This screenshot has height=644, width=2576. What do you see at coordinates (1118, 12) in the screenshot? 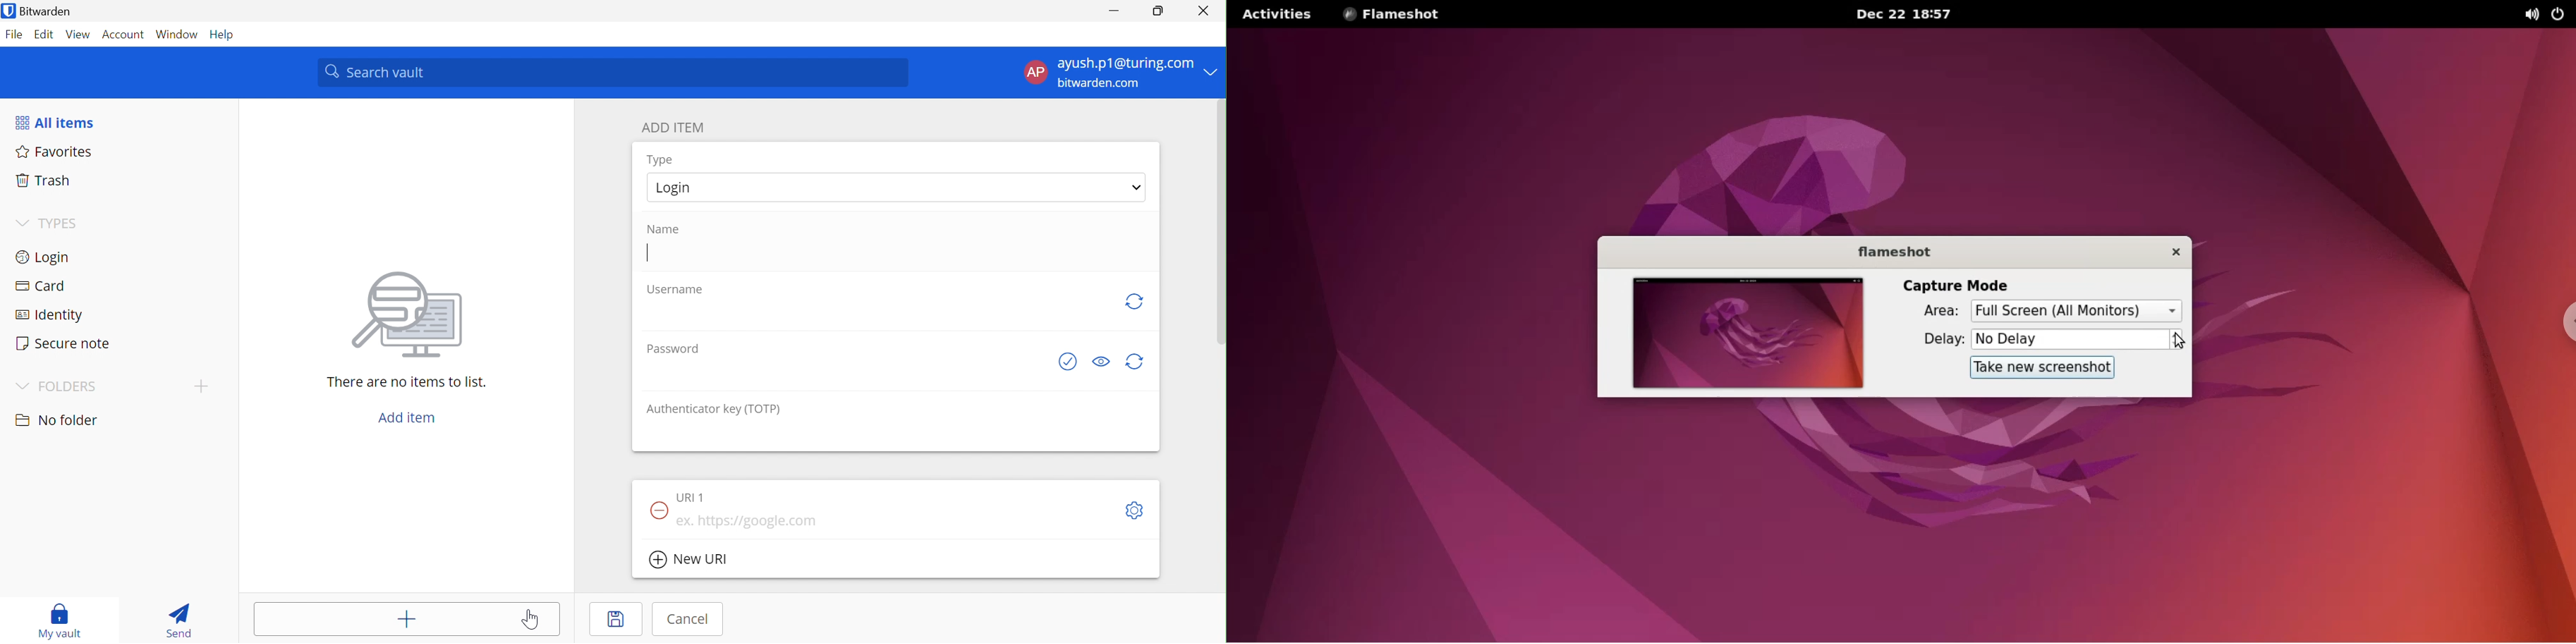
I see `Minimize` at bounding box center [1118, 12].